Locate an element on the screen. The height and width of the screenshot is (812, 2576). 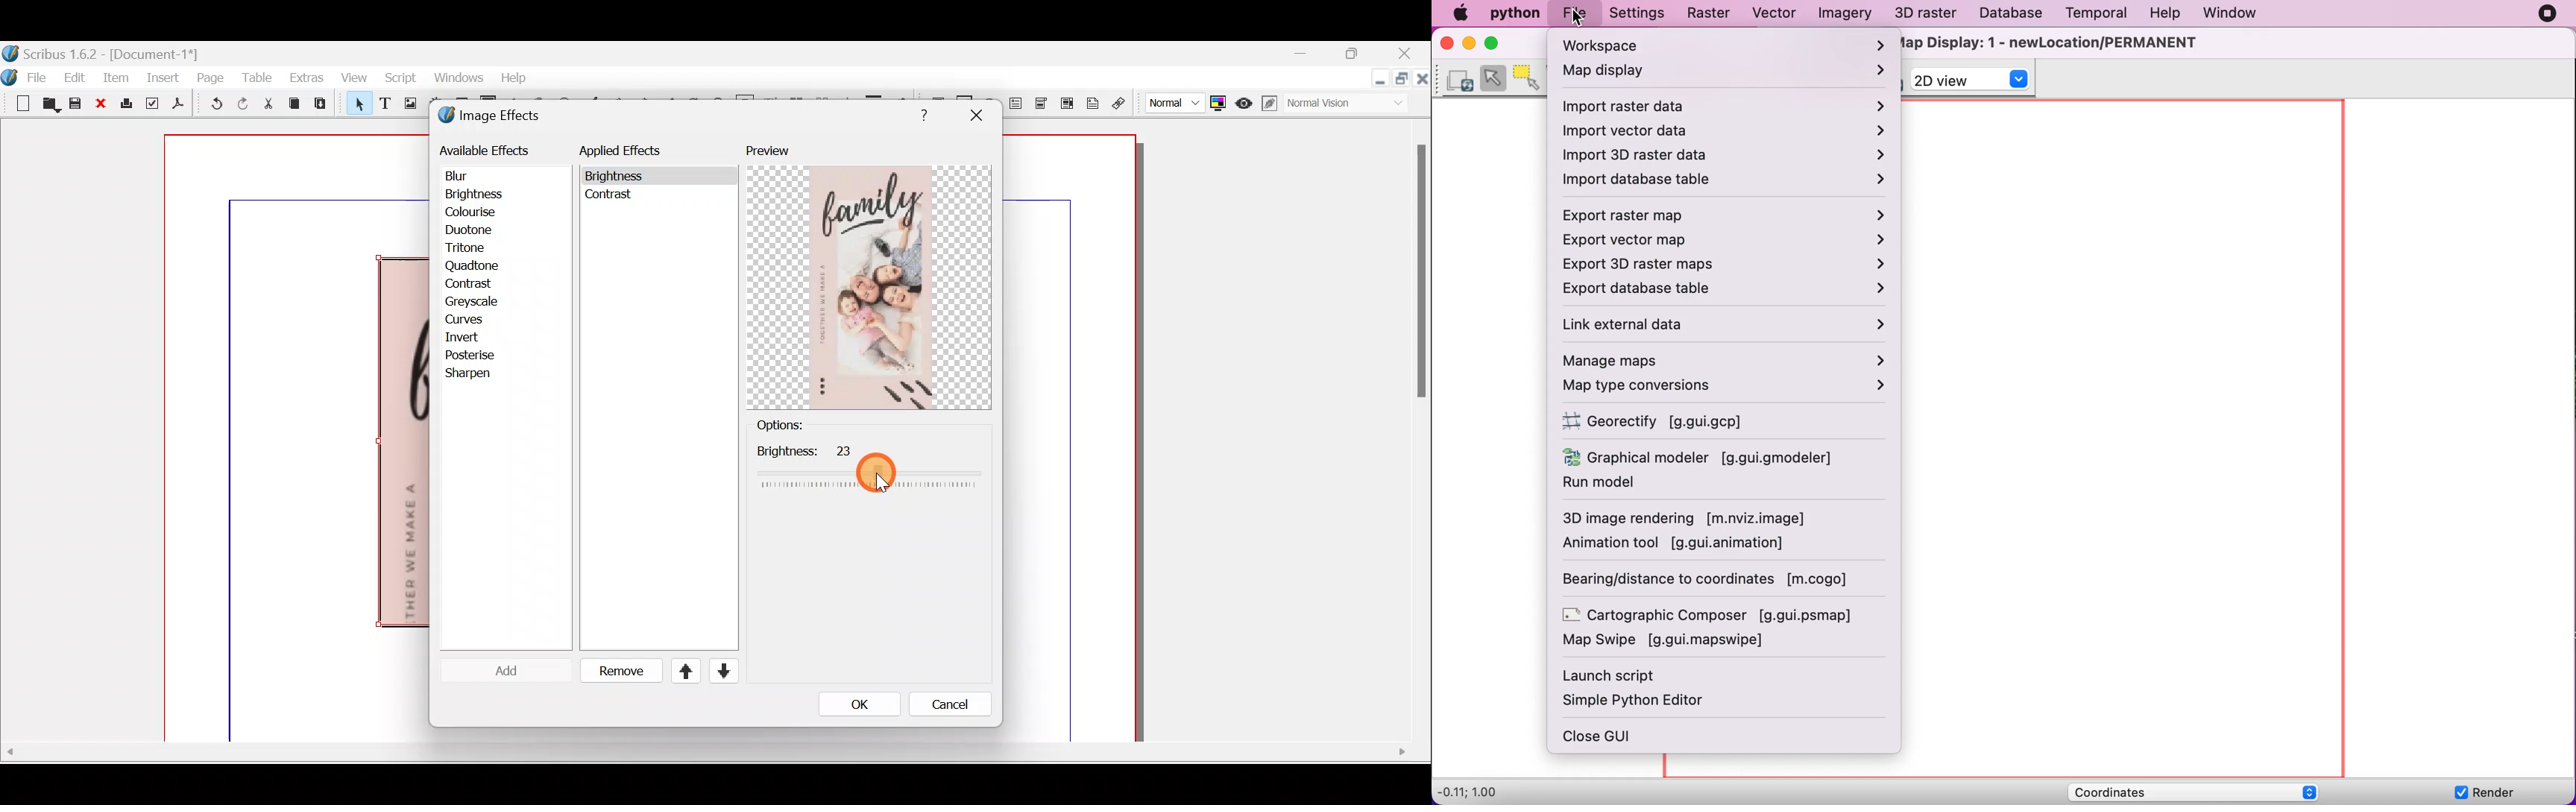
Paste is located at coordinates (324, 105).